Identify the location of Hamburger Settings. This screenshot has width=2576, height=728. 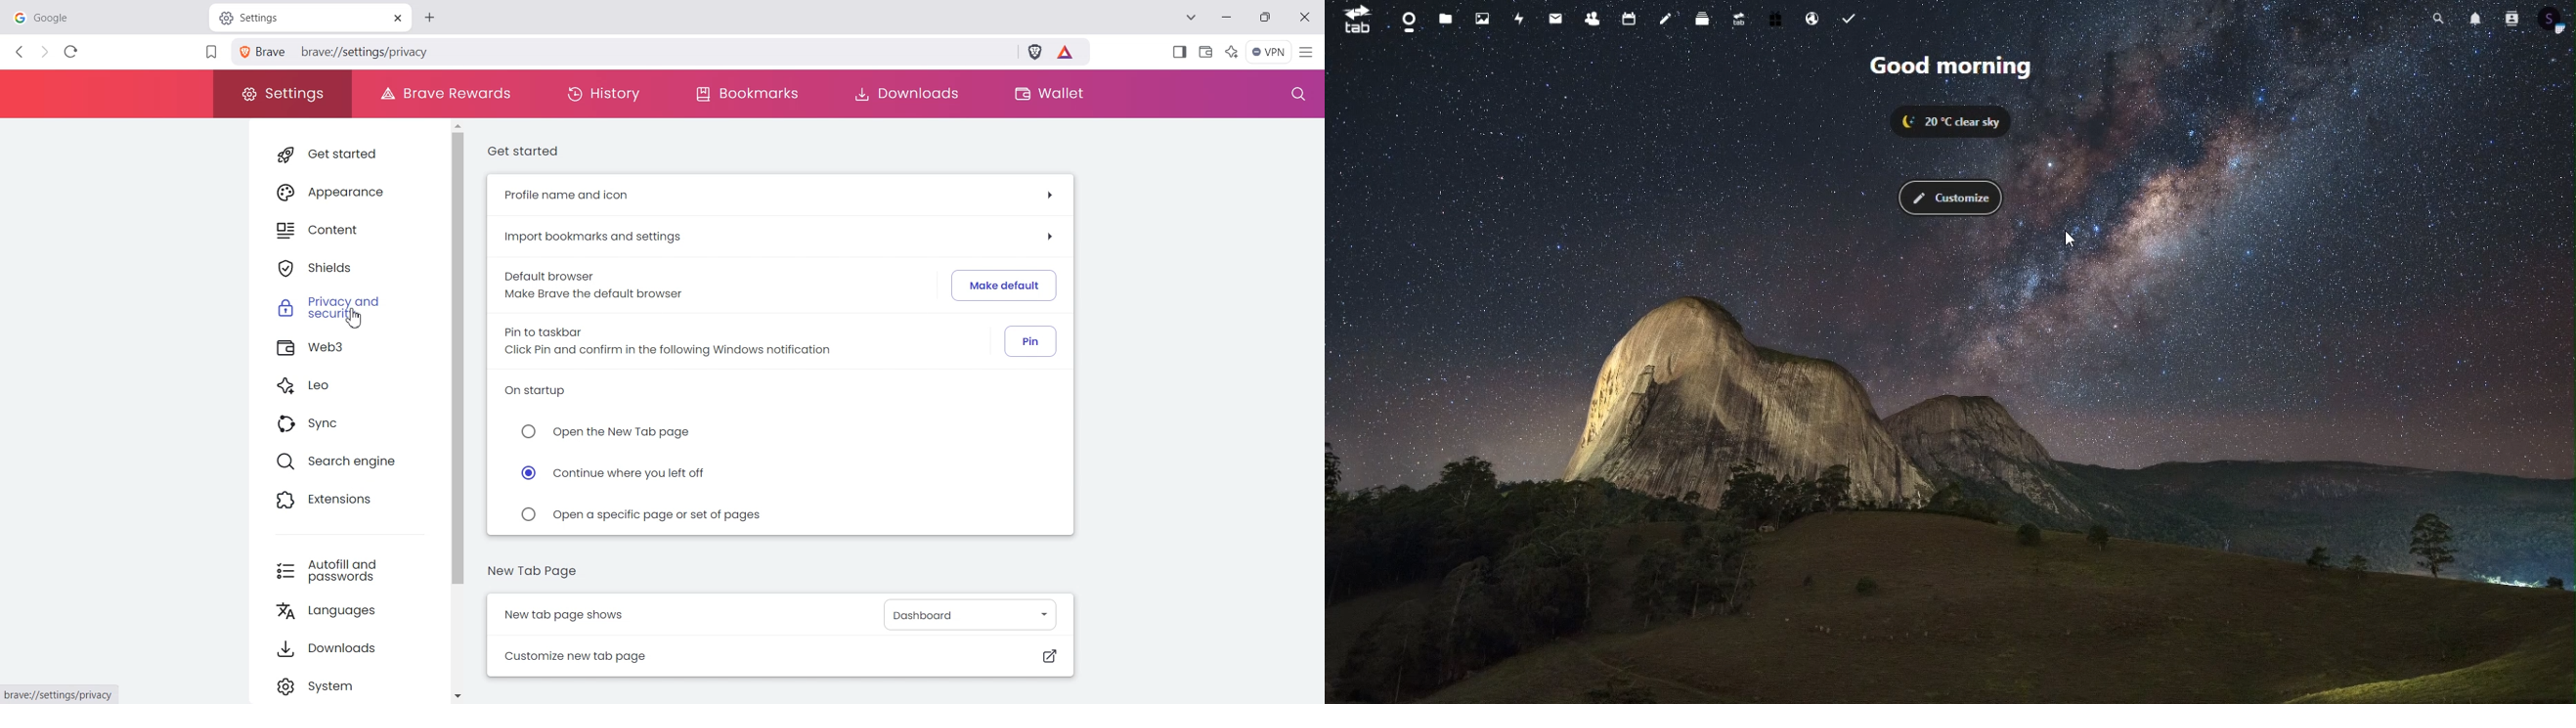
(1309, 51).